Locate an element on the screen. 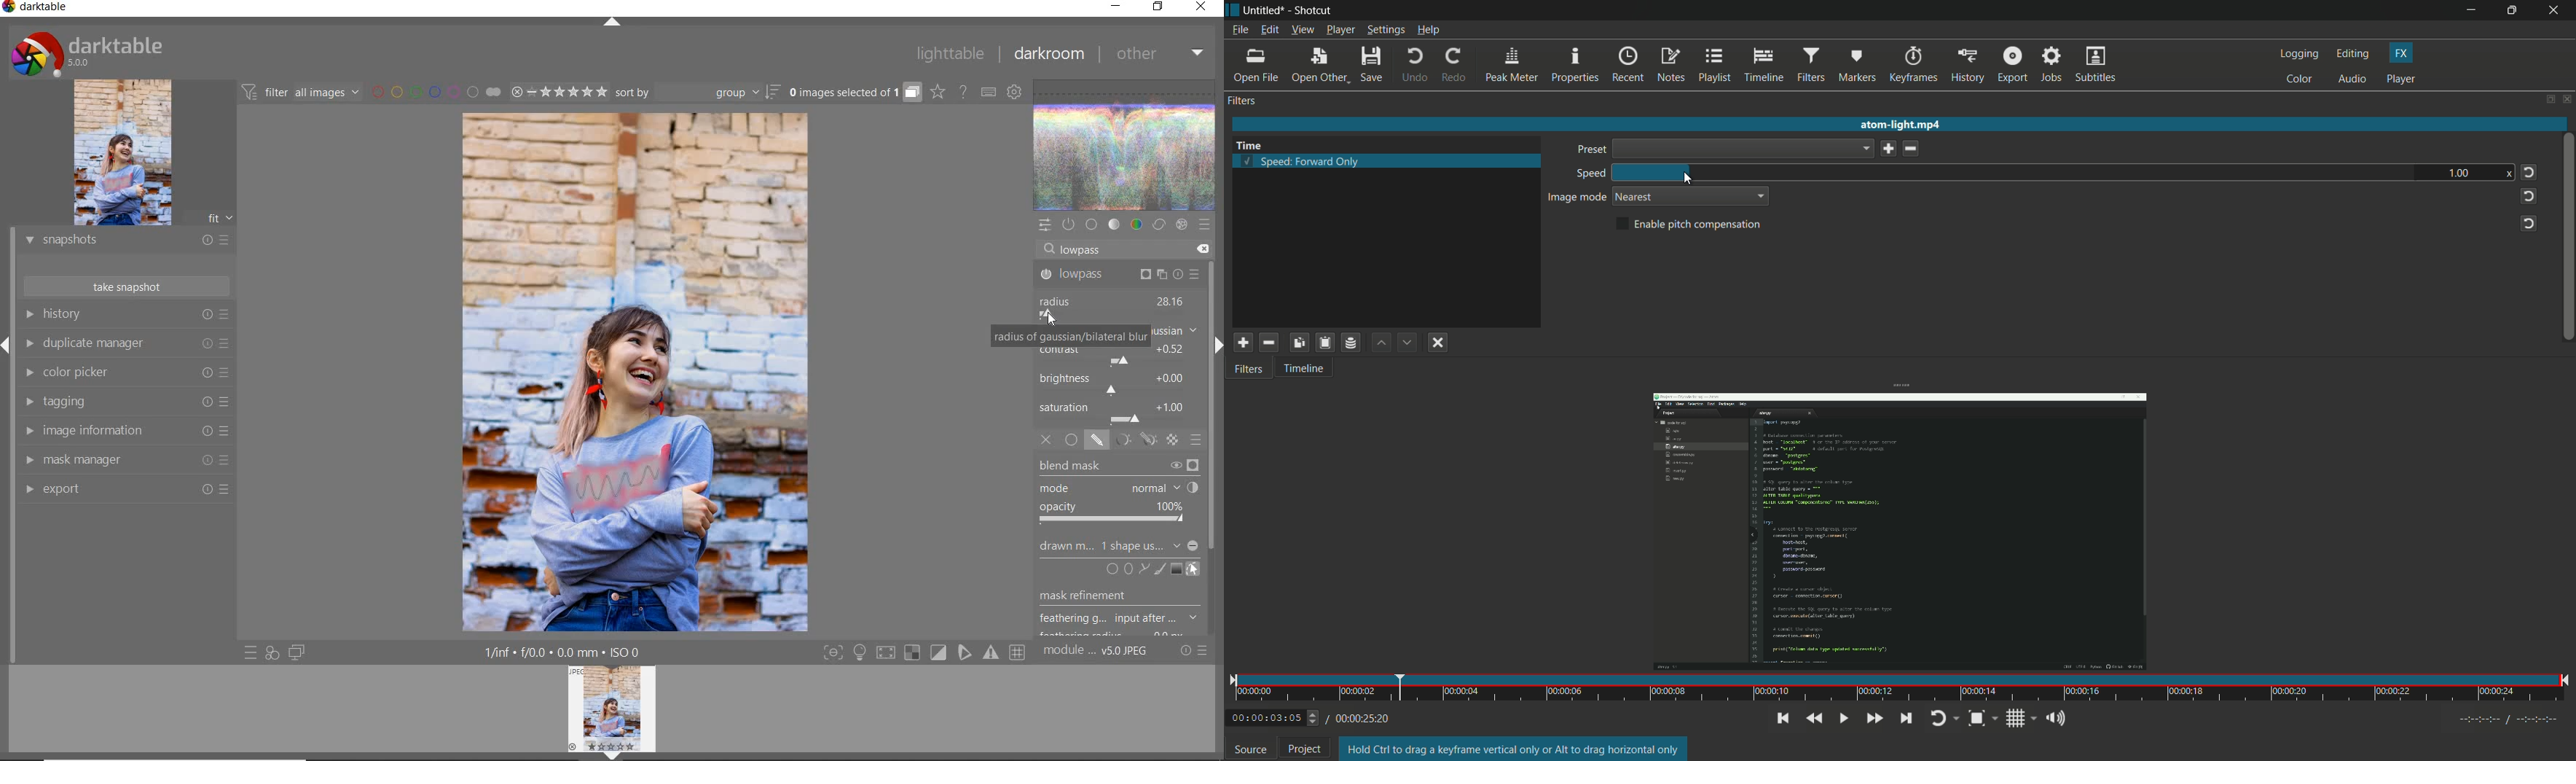 The image size is (2576, 784). radius of gaussian/bilateral blur is located at coordinates (1079, 336).